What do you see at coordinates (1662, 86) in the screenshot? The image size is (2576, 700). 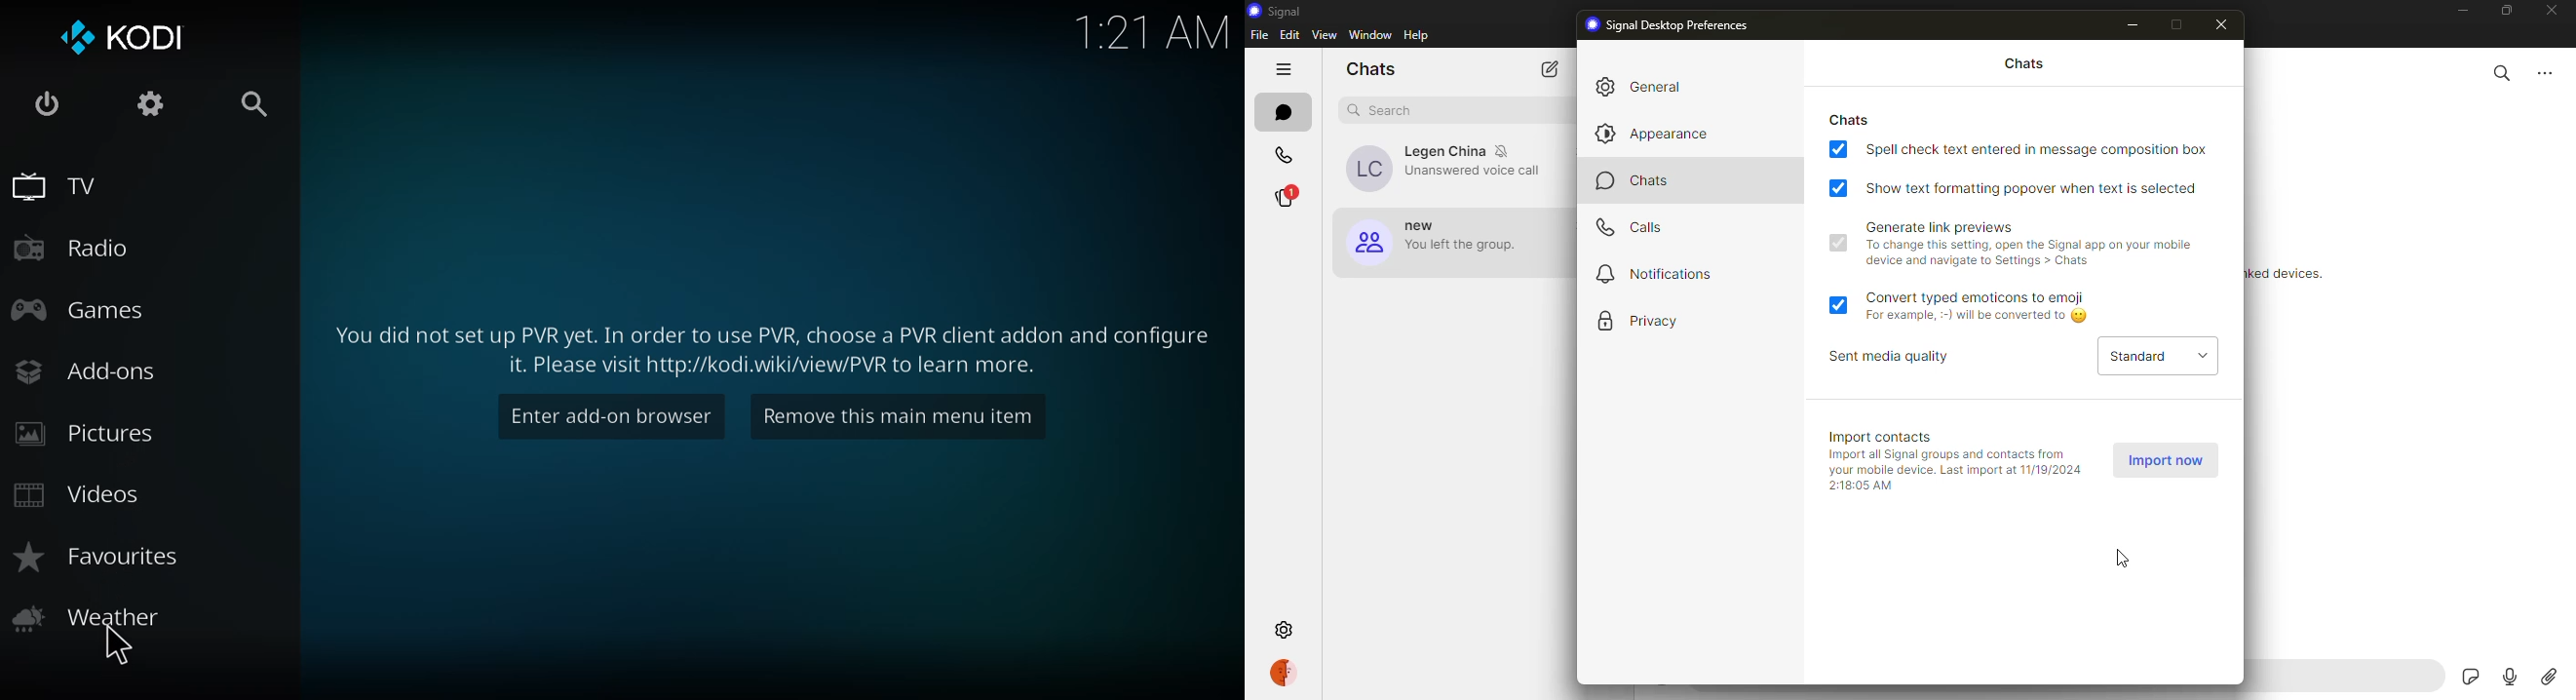 I see `general` at bounding box center [1662, 86].